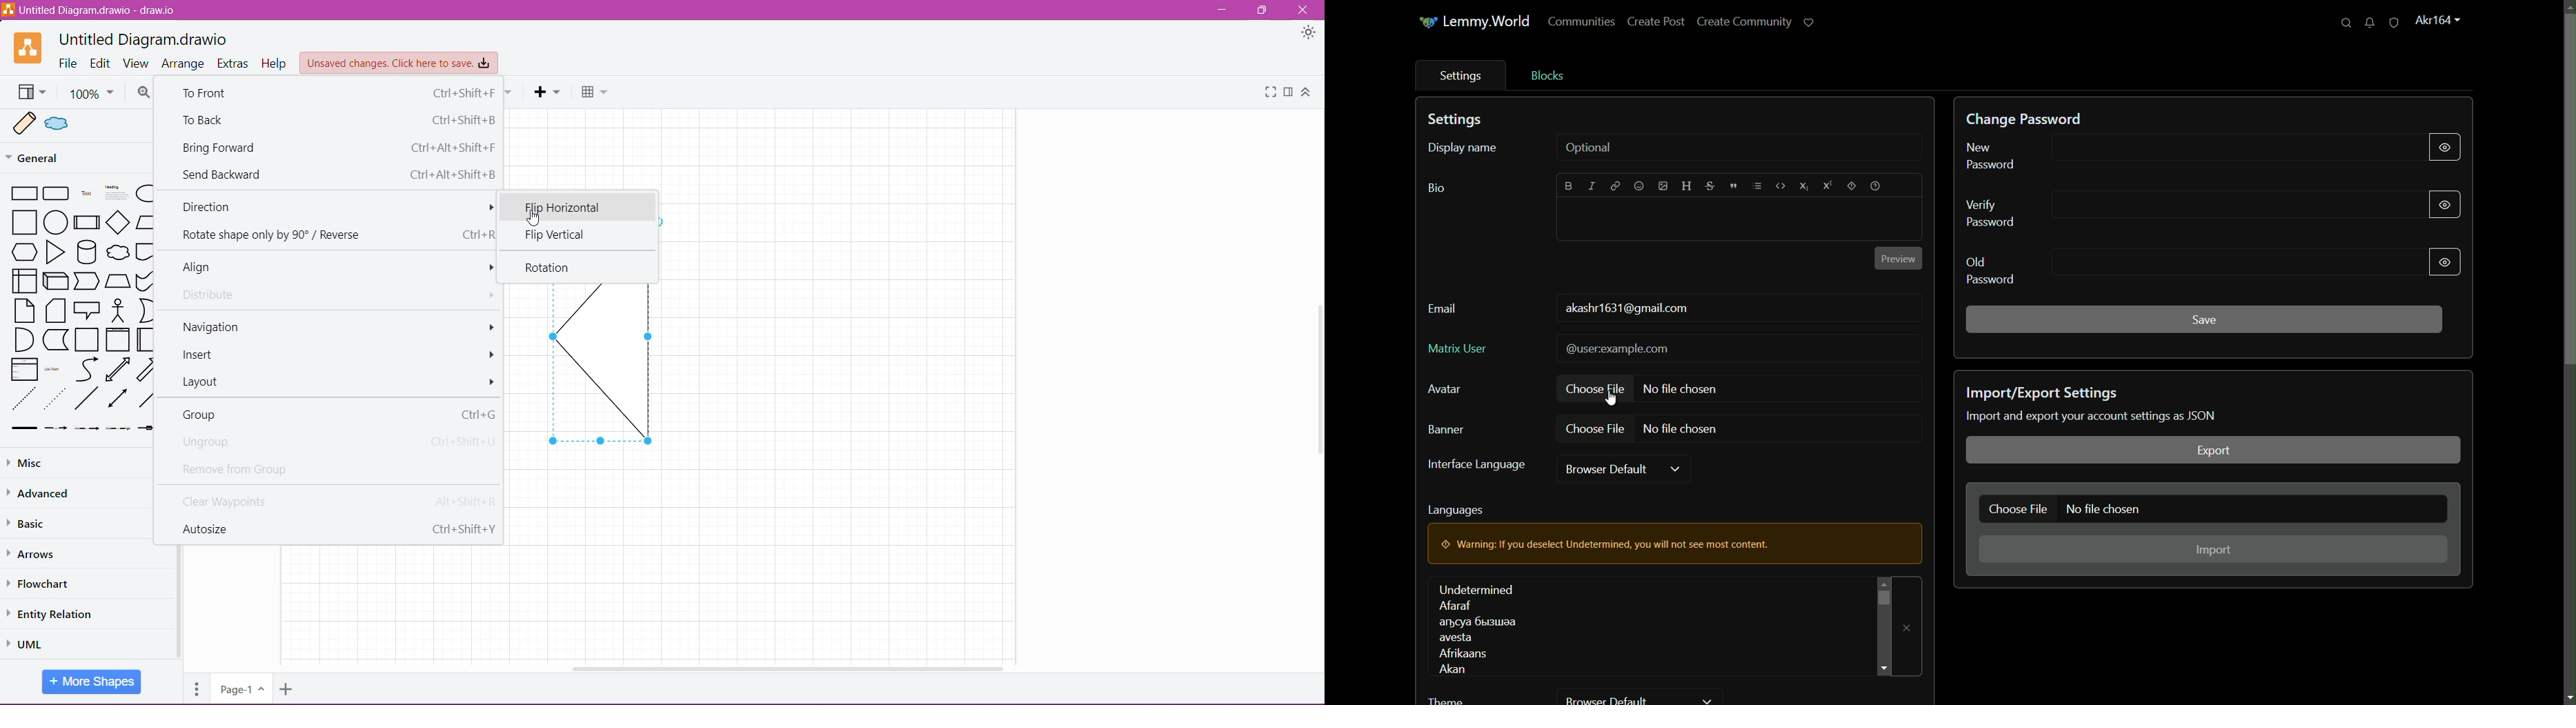  Describe the element at coordinates (62, 464) in the screenshot. I see `Misc` at that location.